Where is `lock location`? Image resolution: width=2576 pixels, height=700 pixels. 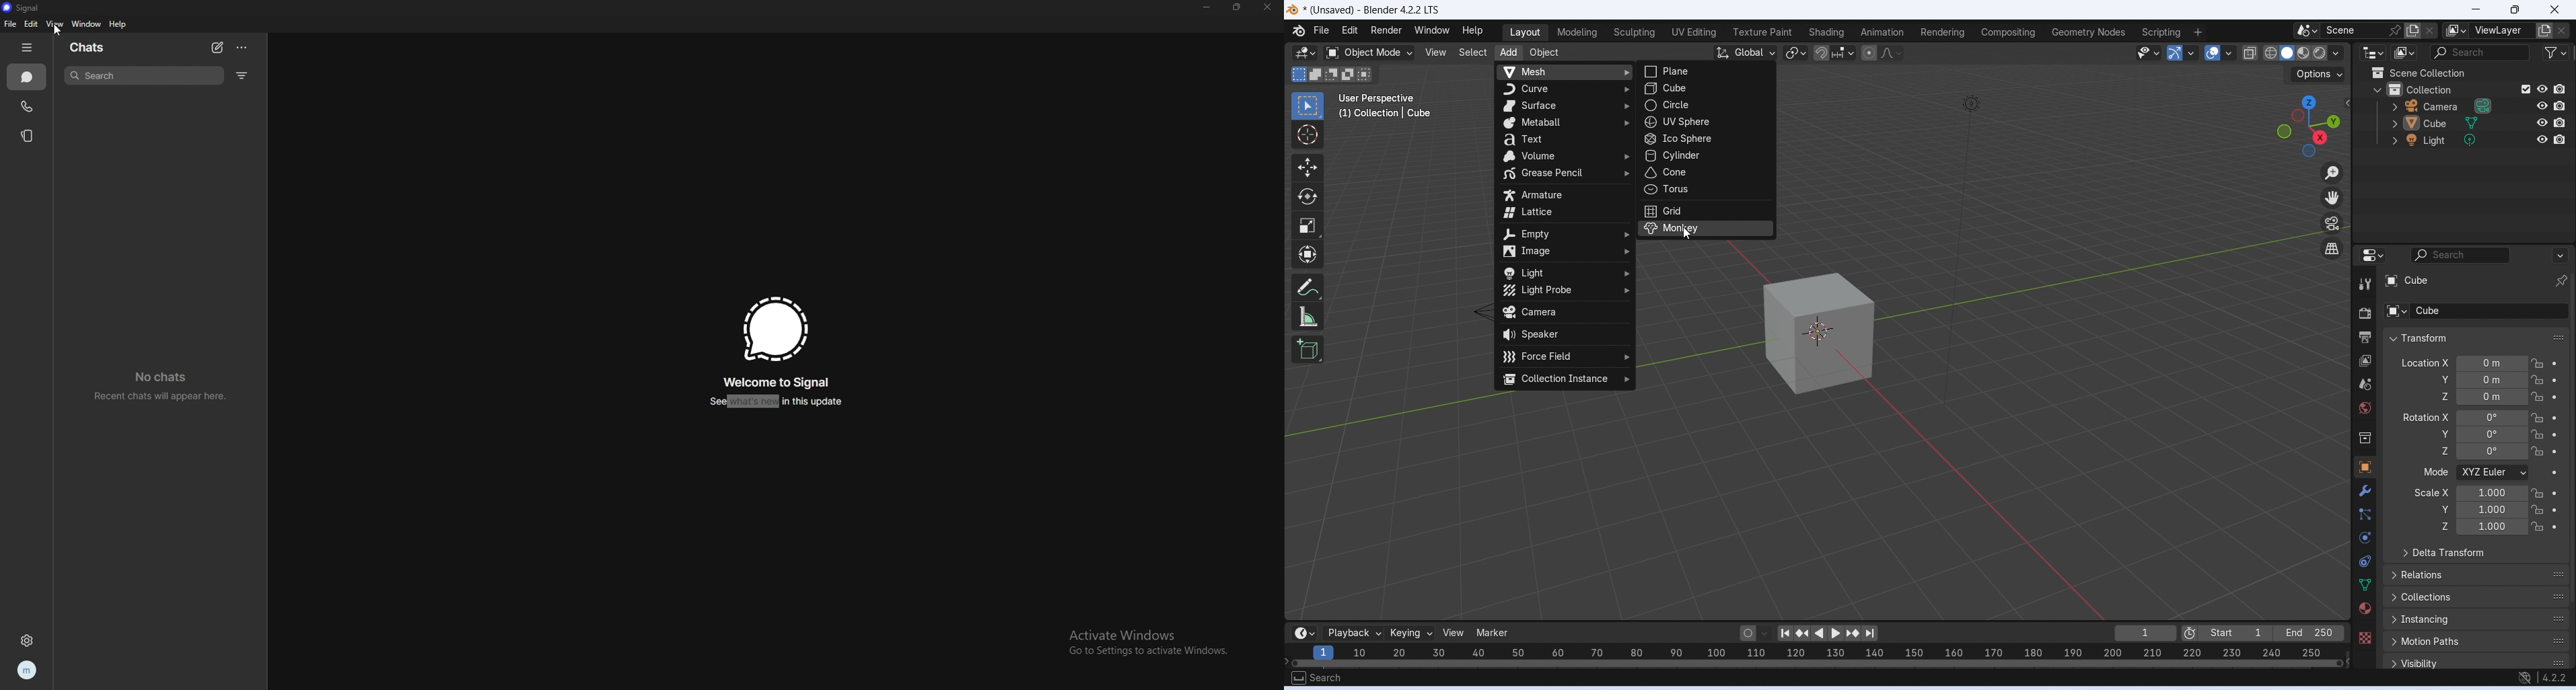 lock location is located at coordinates (2538, 451).